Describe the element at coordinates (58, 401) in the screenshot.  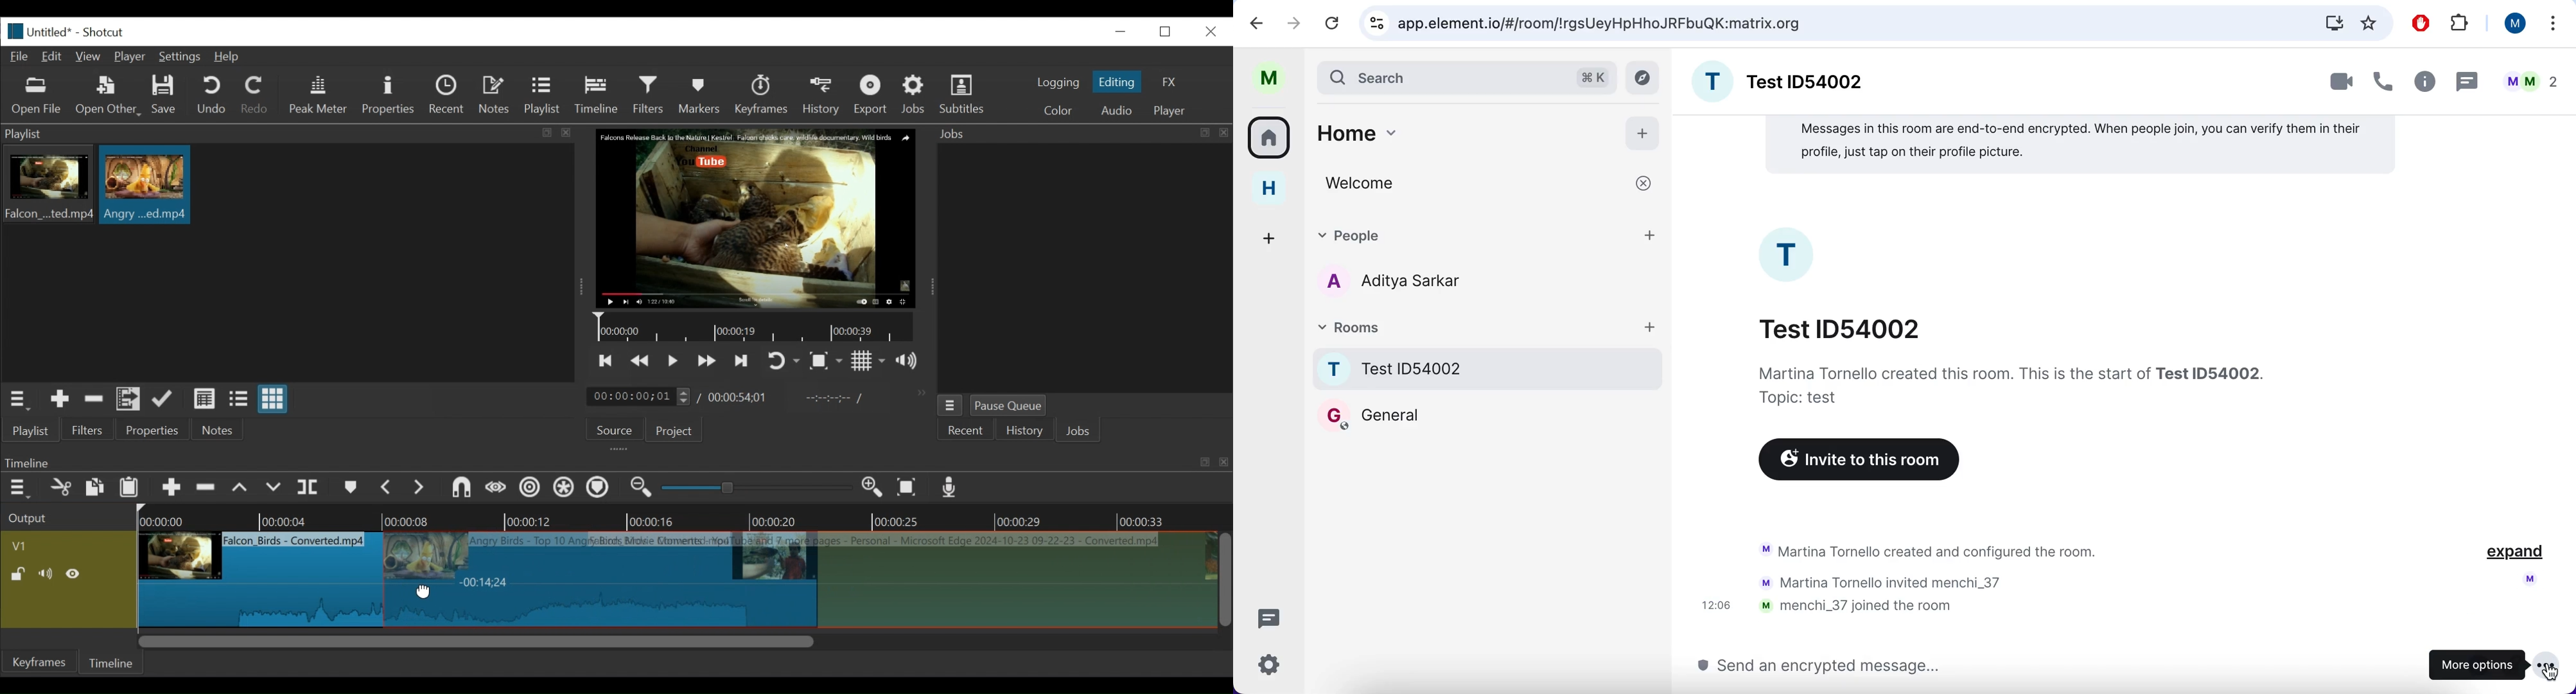
I see `Add the source to the playlist` at that location.